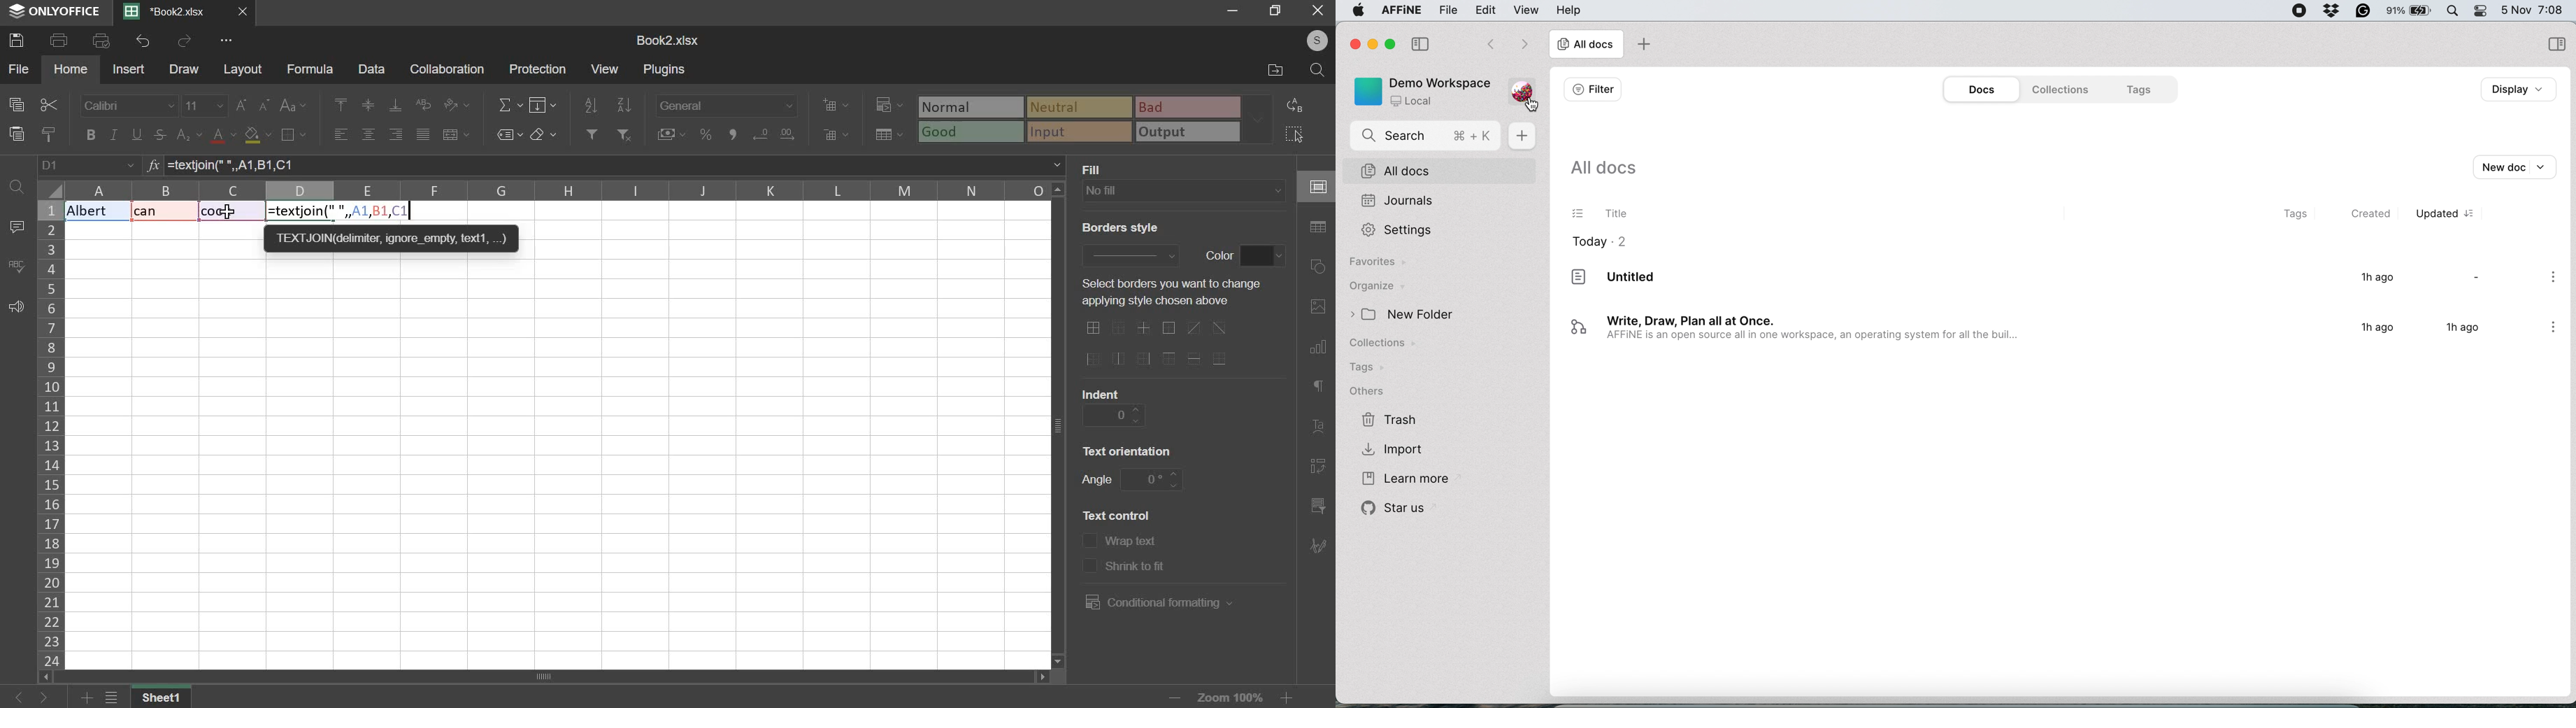  Describe the element at coordinates (1400, 450) in the screenshot. I see `import` at that location.